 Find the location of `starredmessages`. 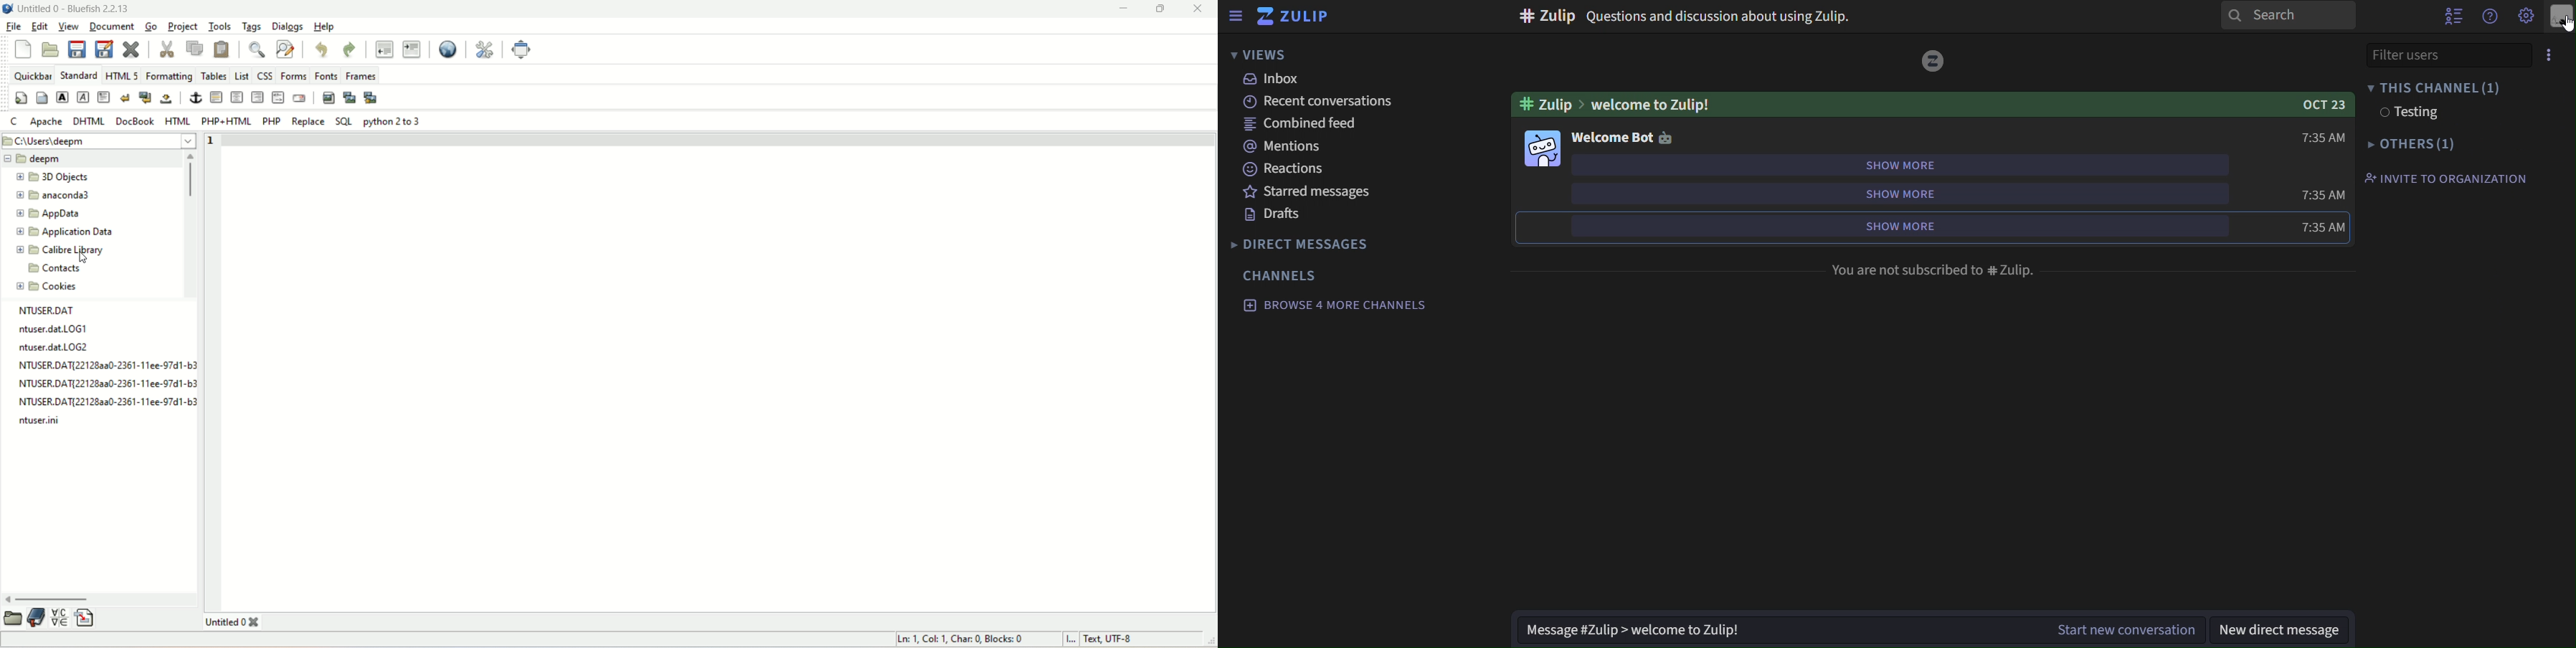

starredmessages is located at coordinates (1312, 192).